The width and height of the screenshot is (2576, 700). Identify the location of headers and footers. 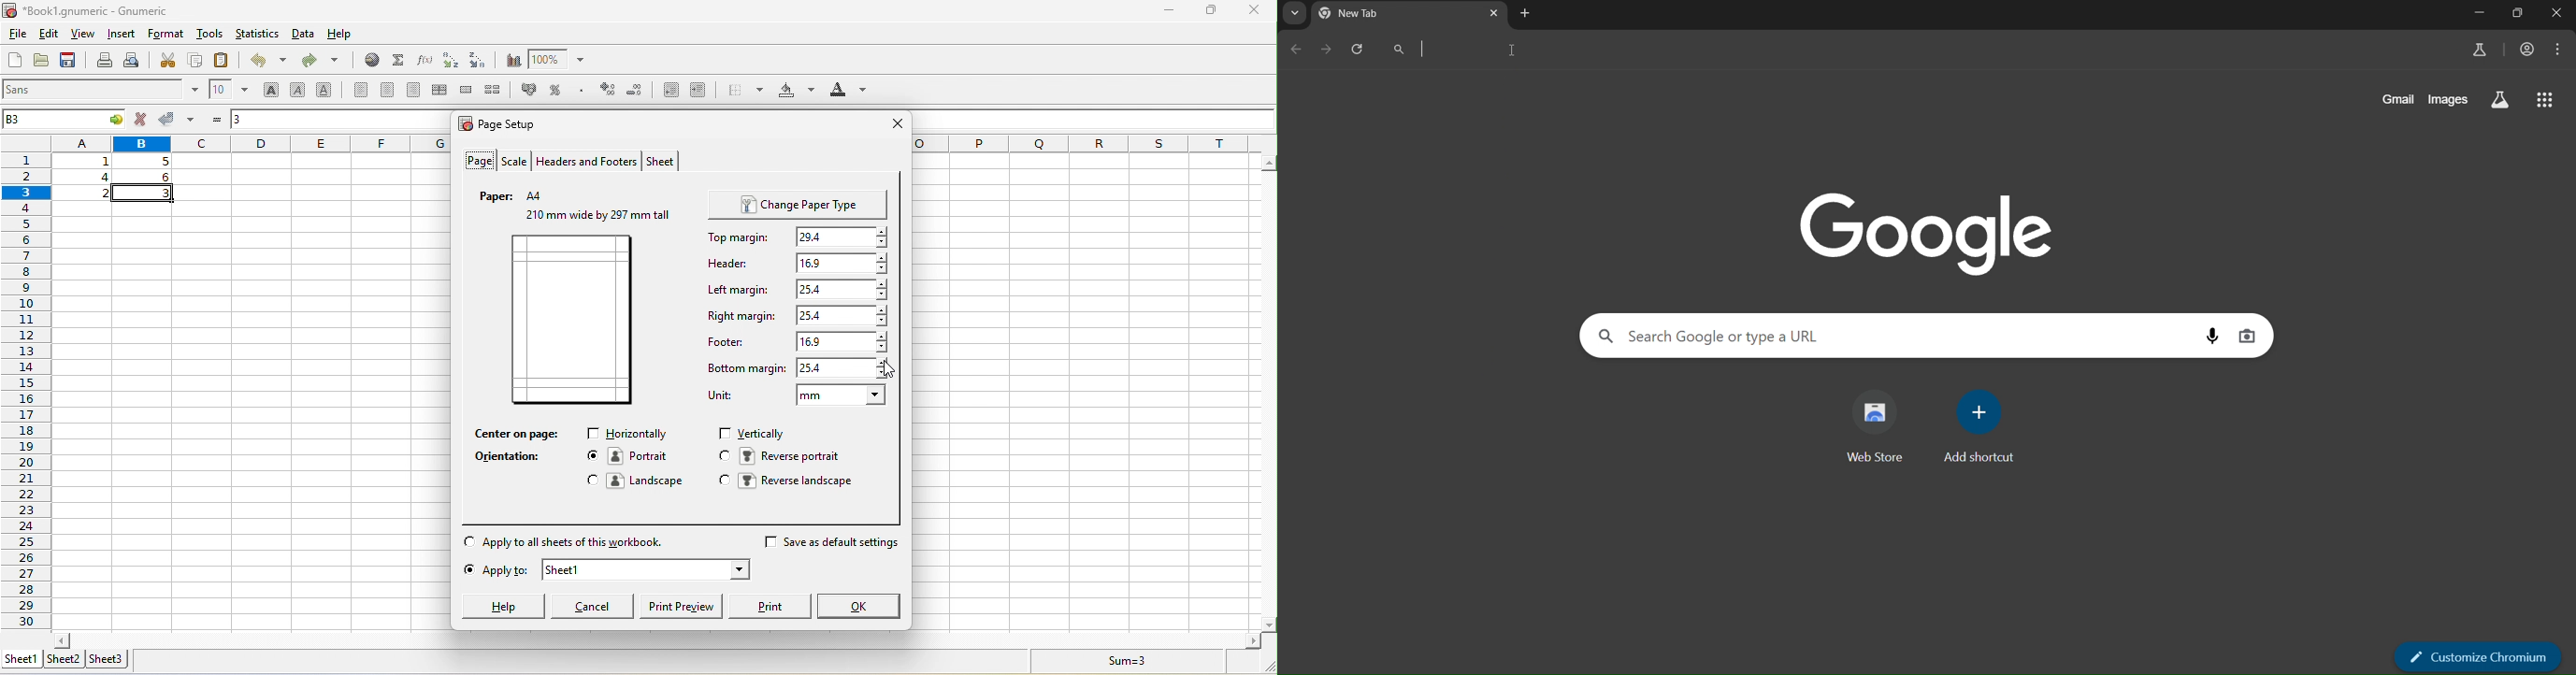
(588, 160).